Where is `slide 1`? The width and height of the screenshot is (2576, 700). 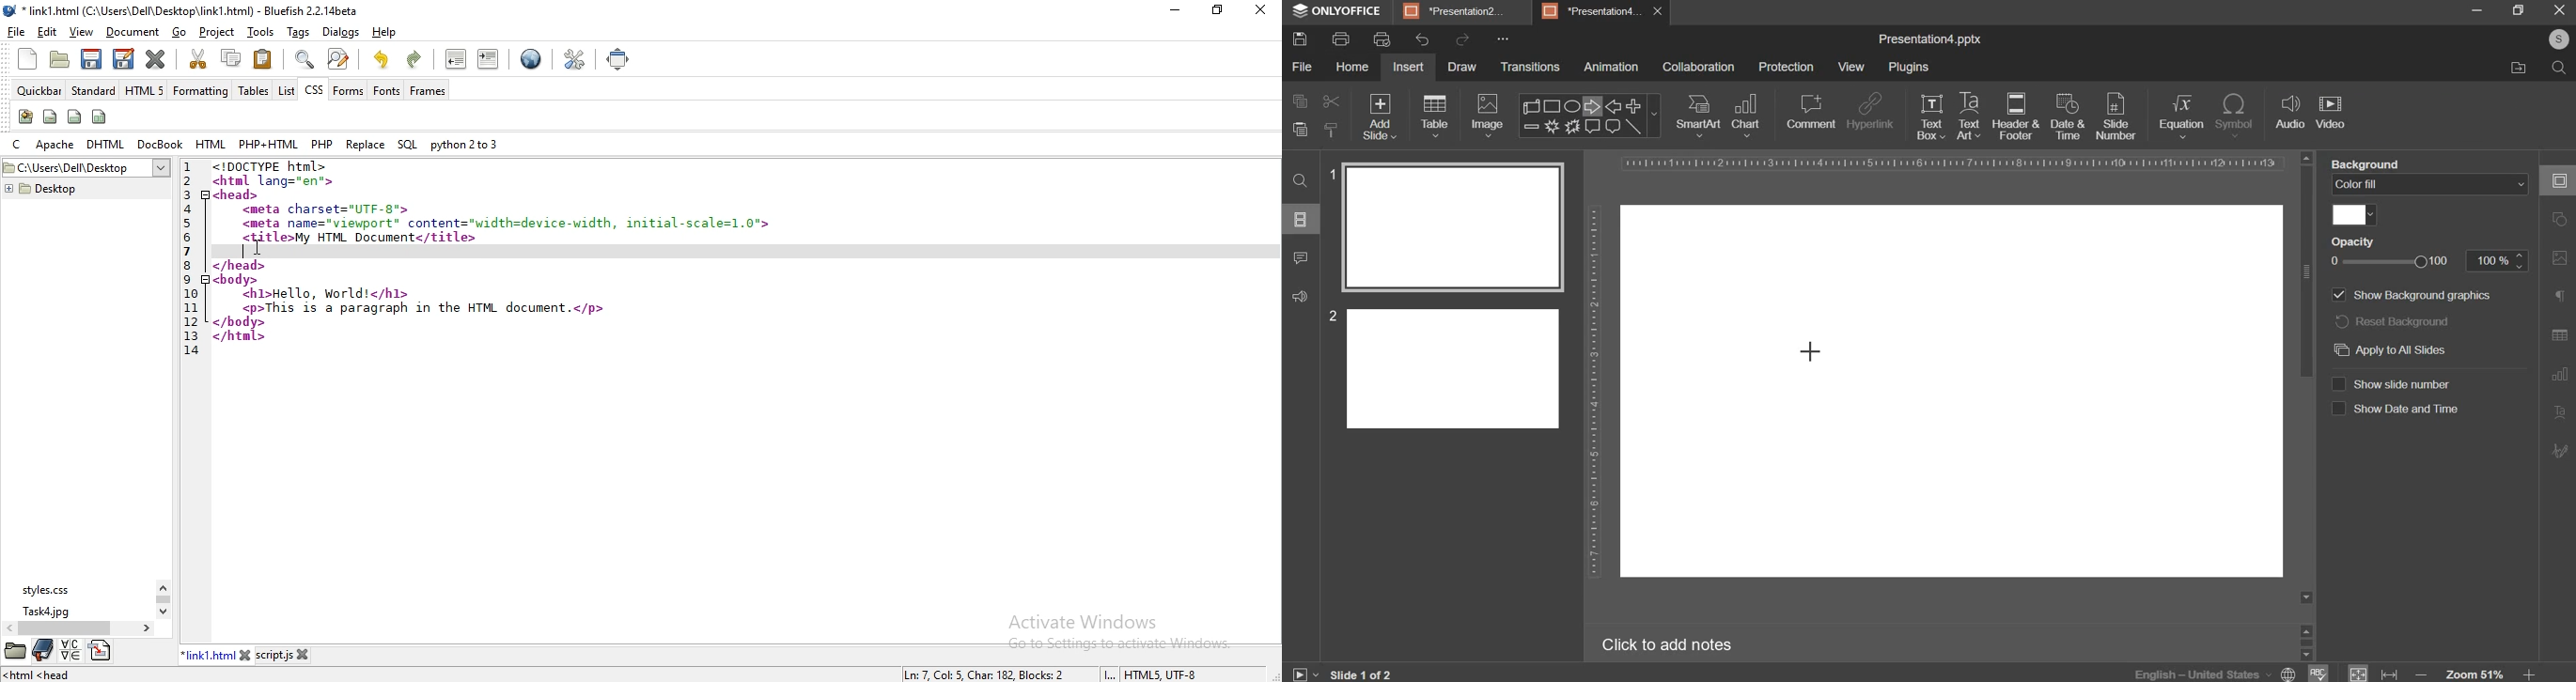
slide 1 is located at coordinates (1441, 226).